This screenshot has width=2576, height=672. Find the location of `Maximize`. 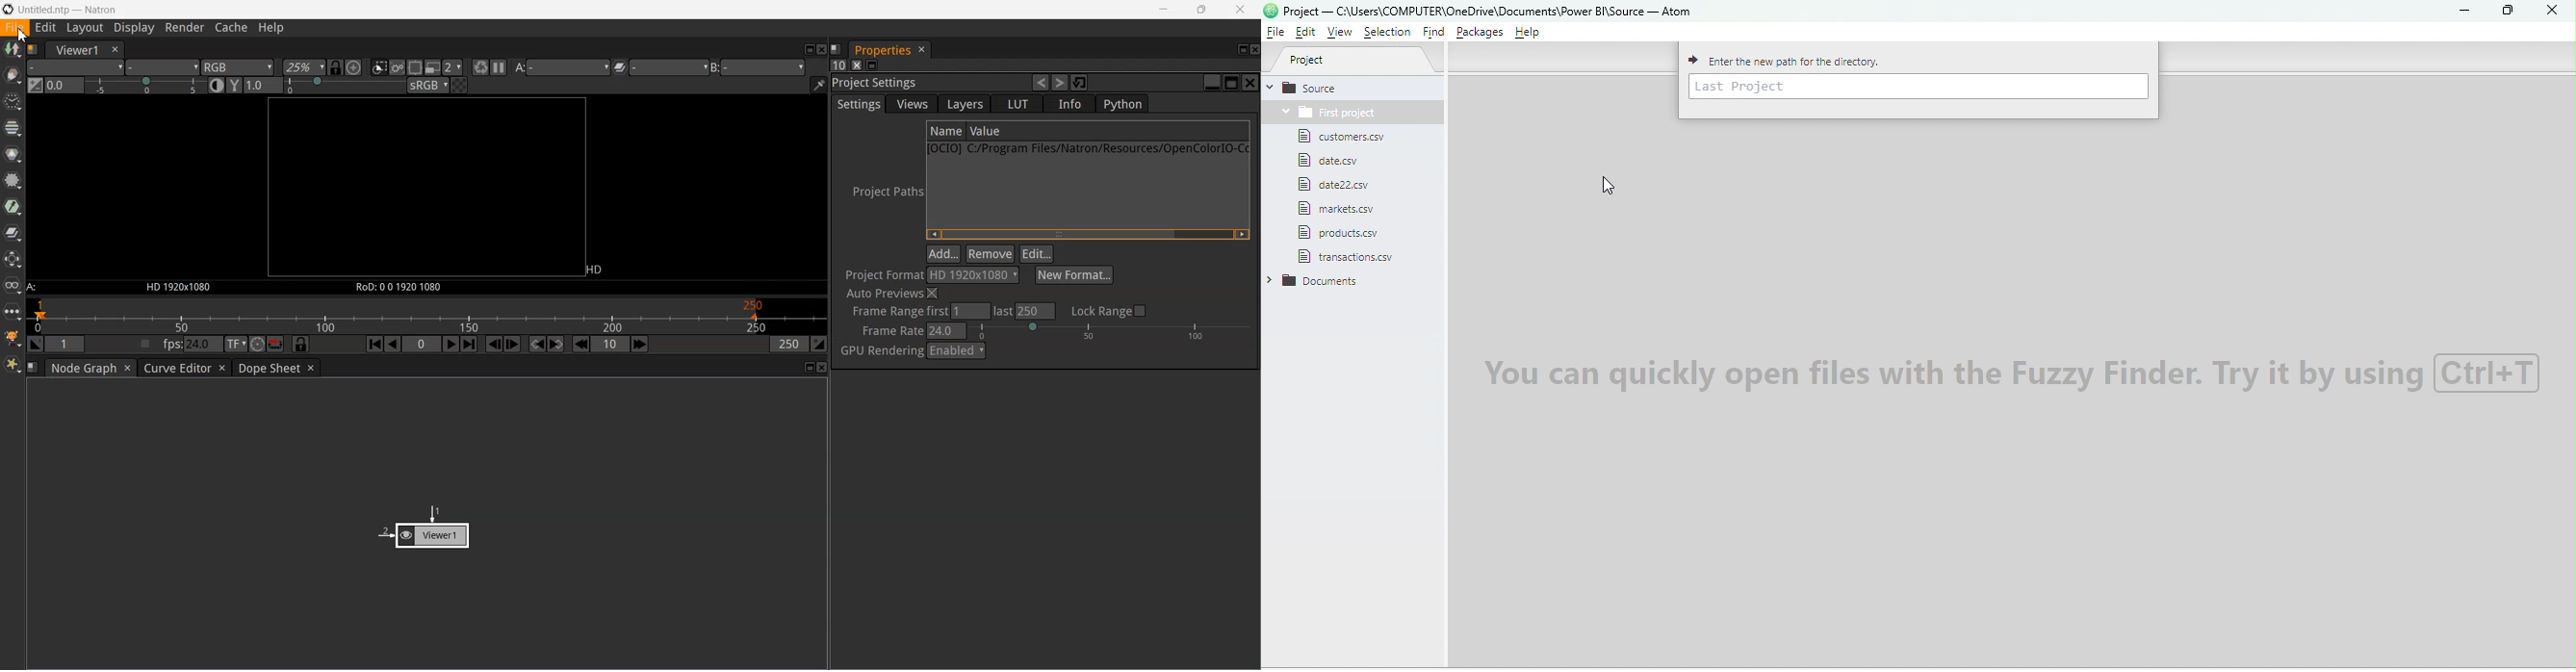

Maximize is located at coordinates (2504, 12).